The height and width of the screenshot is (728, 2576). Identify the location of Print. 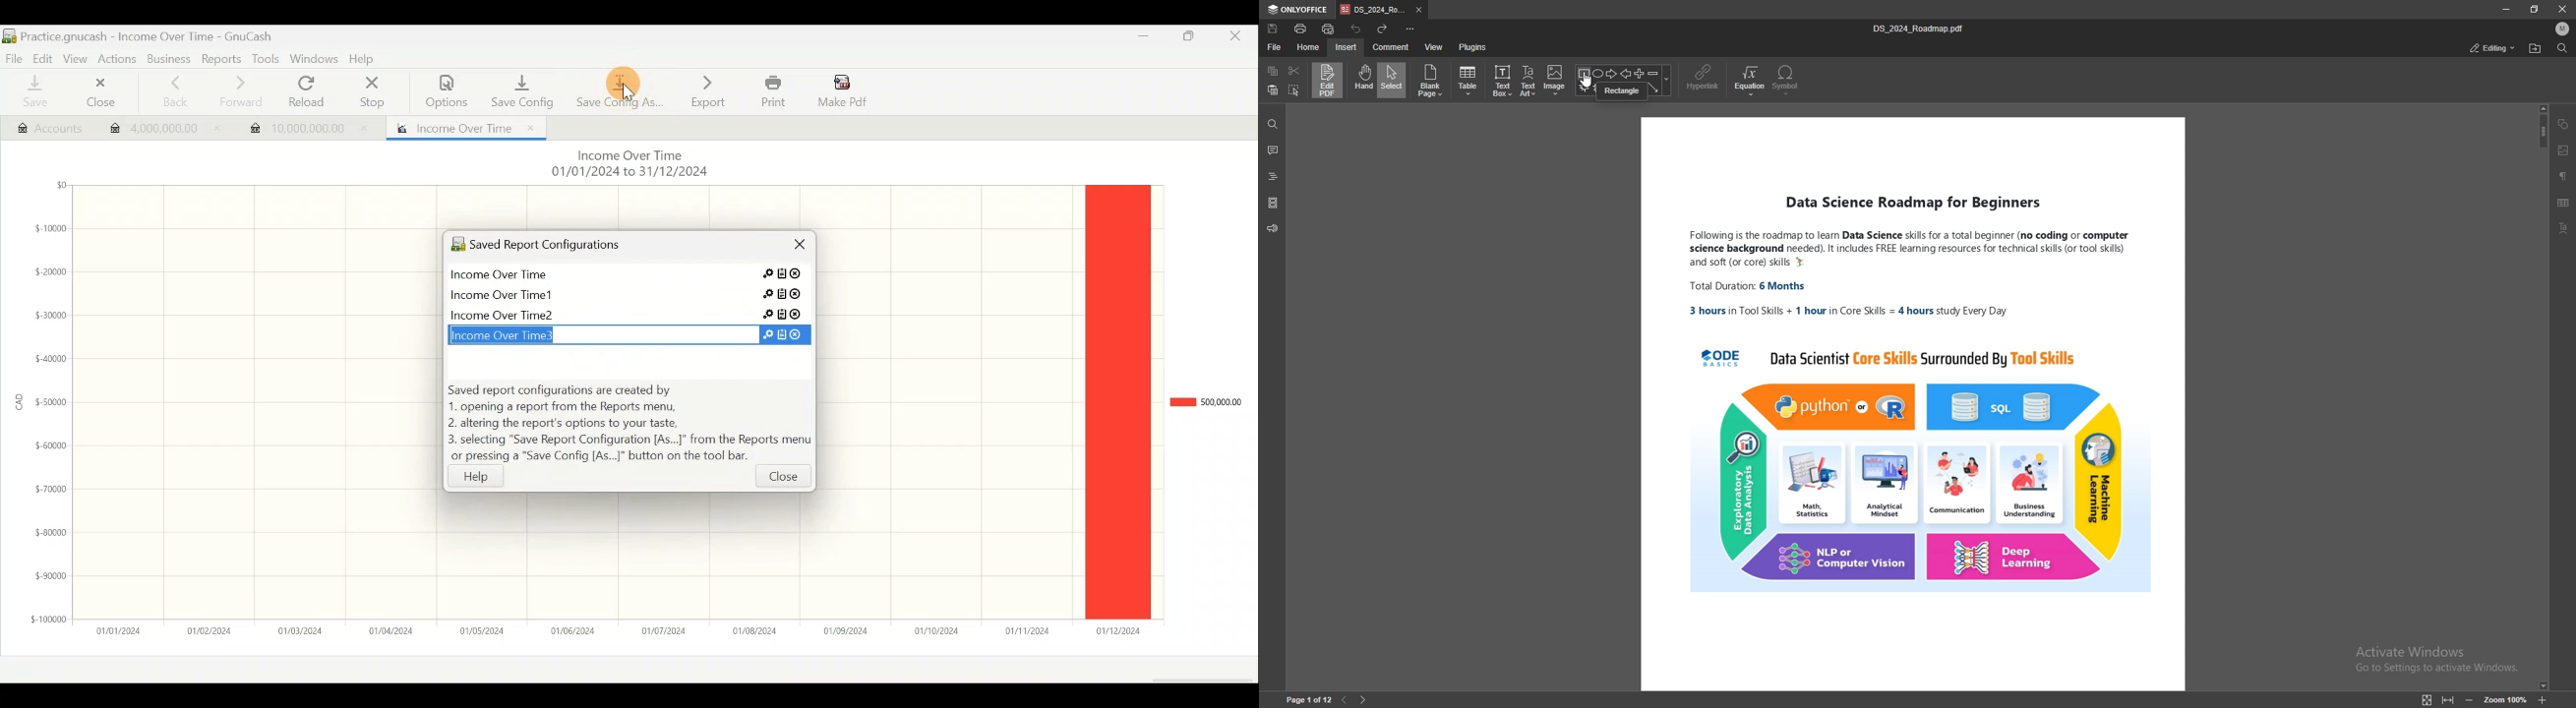
(771, 91).